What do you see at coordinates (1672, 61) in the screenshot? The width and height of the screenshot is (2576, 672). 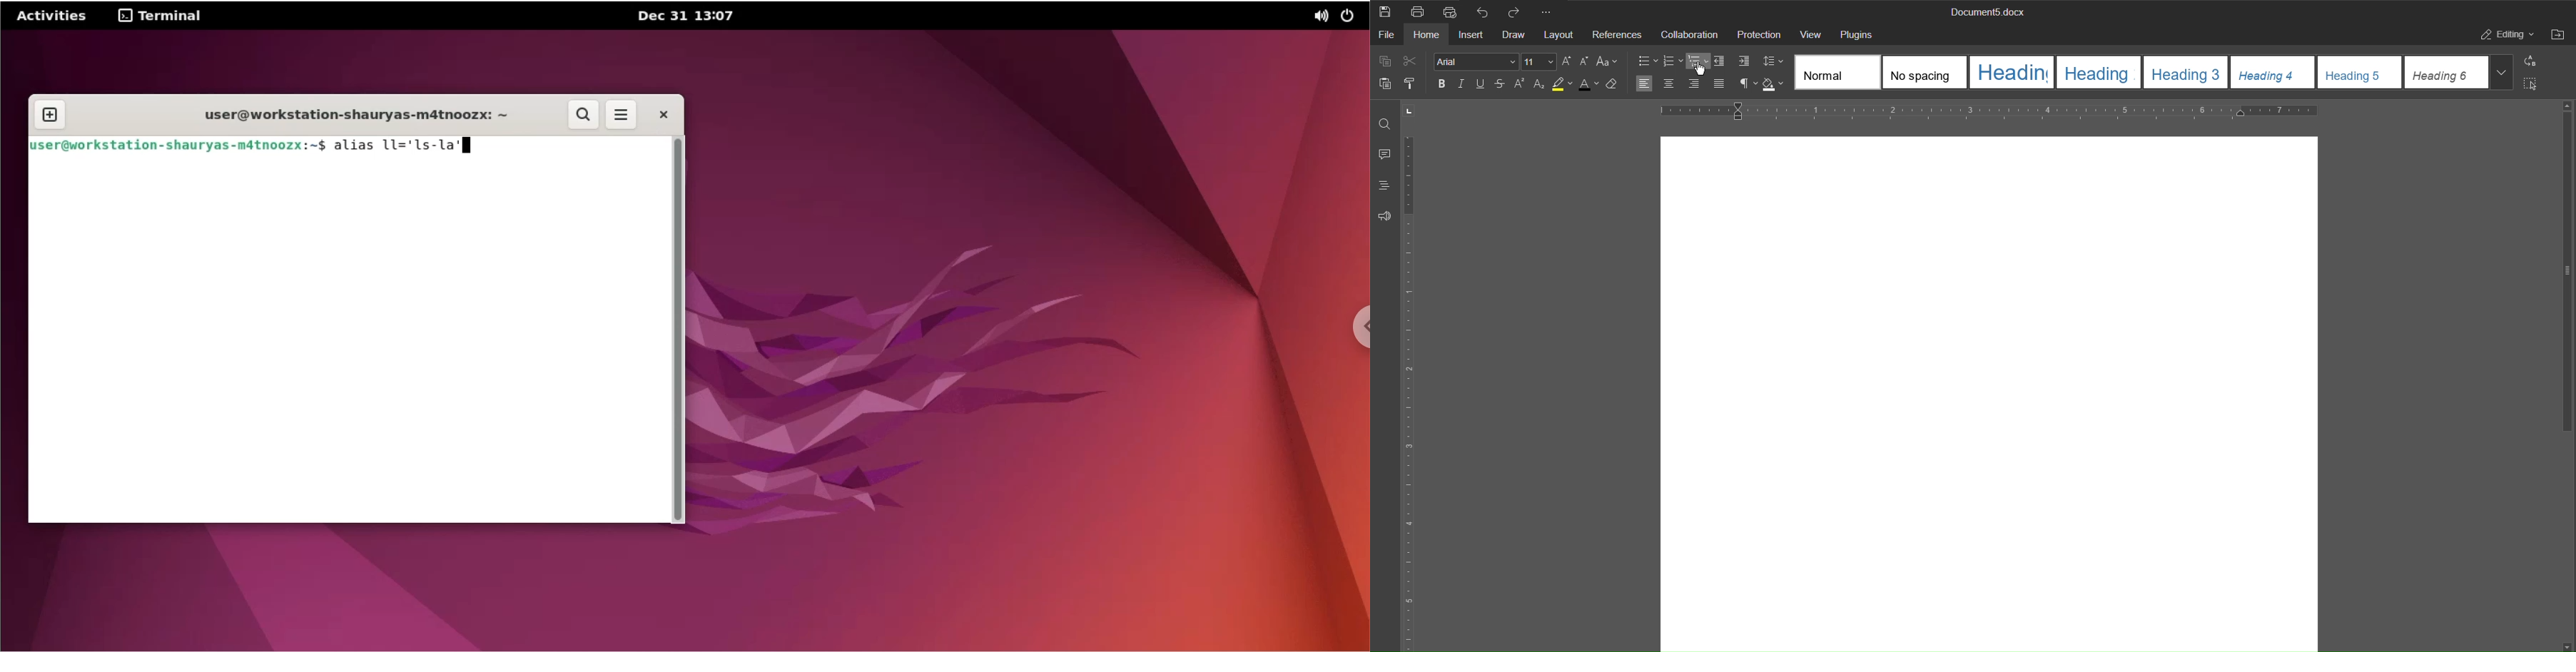 I see `numbering` at bounding box center [1672, 61].